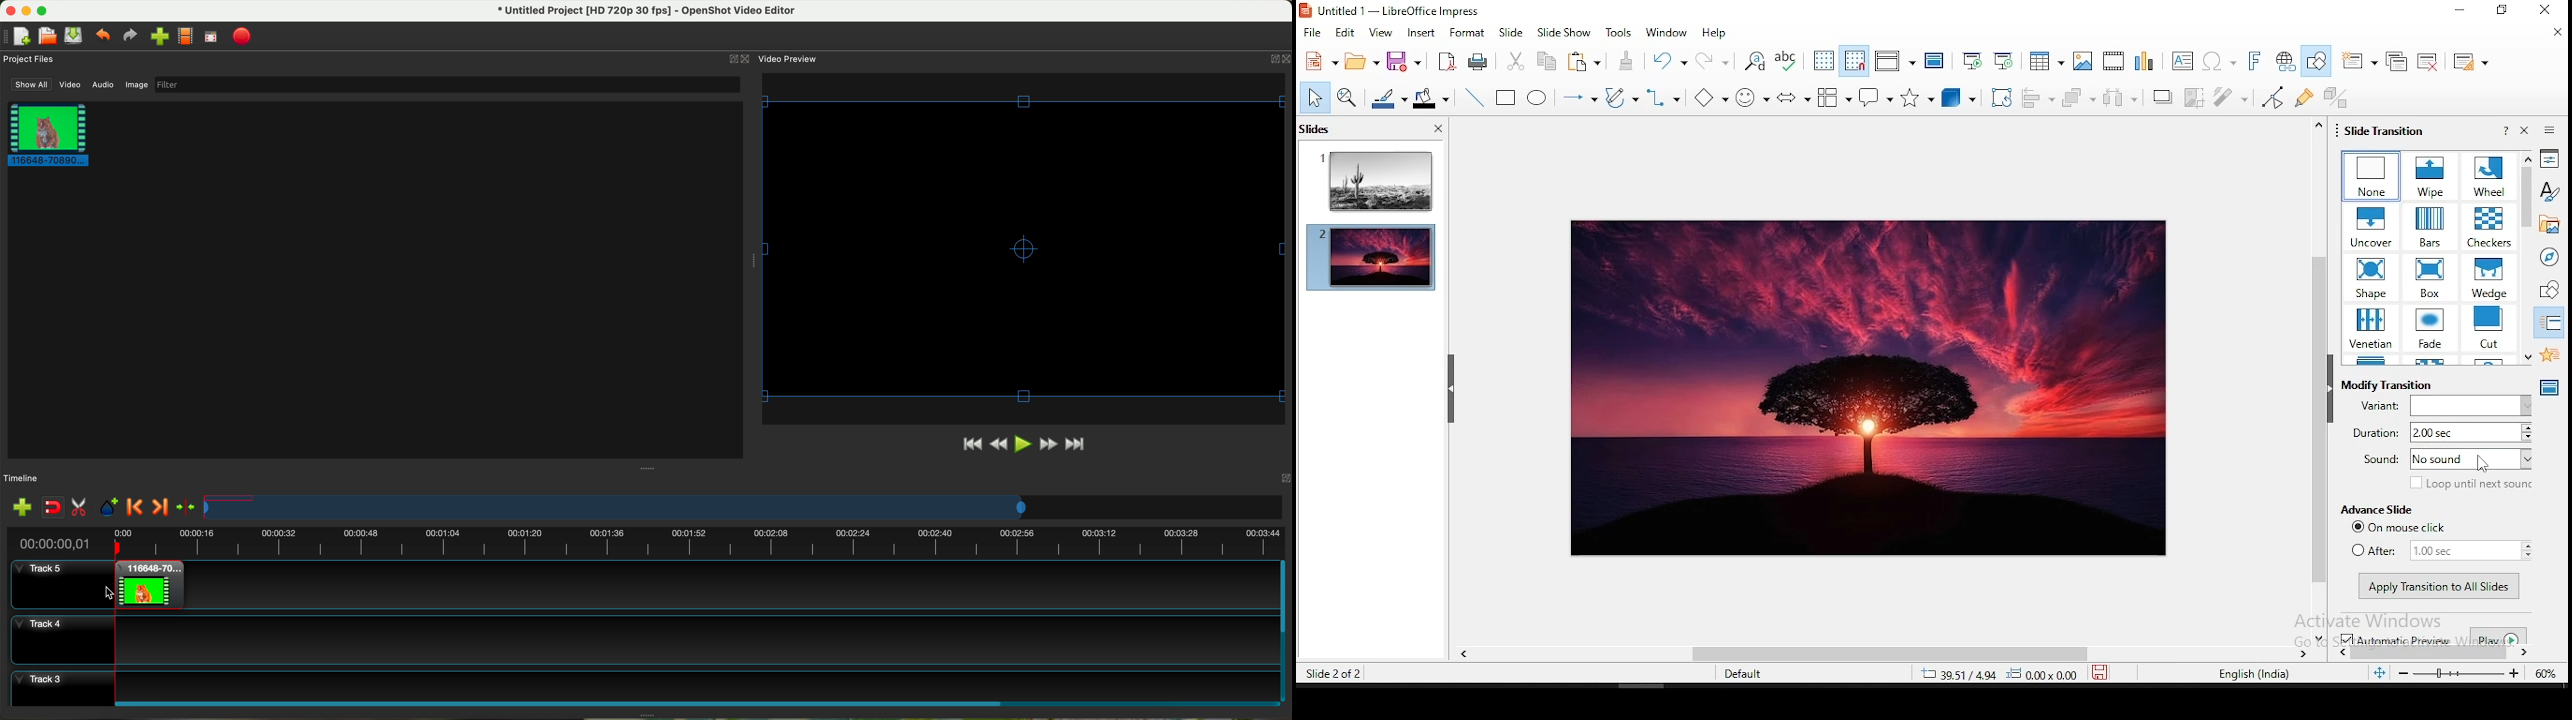  What do you see at coordinates (2440, 587) in the screenshot?
I see `apply transition to all slides` at bounding box center [2440, 587].